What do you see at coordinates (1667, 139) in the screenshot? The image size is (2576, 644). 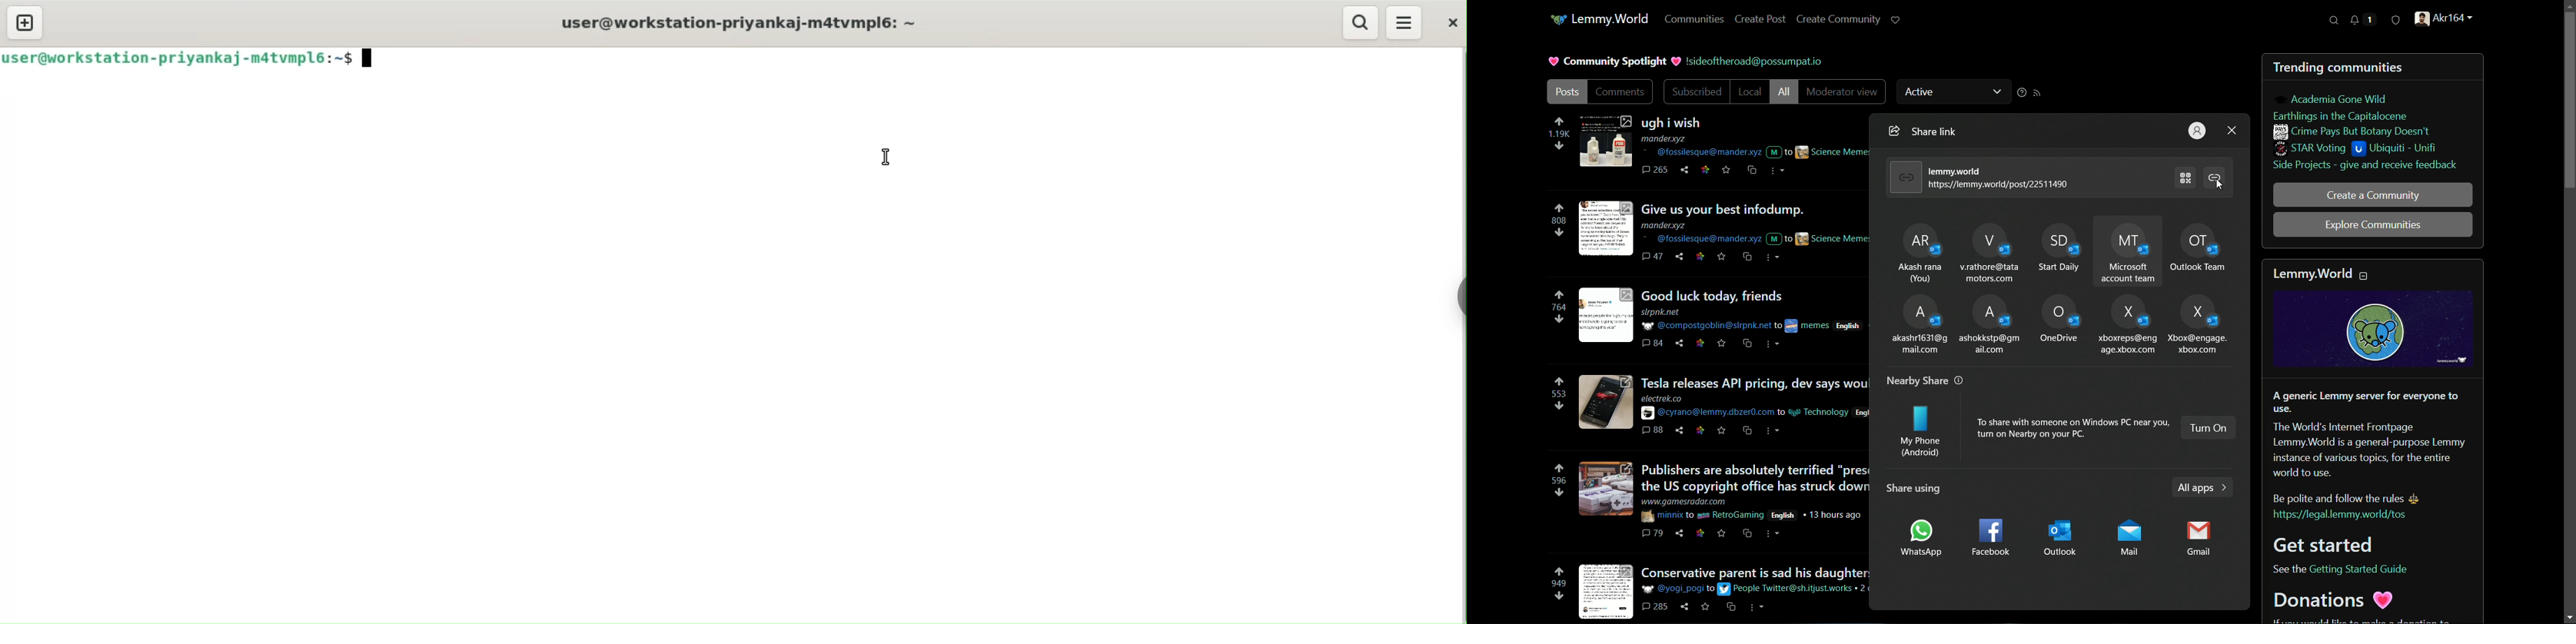 I see `mander.xyz` at bounding box center [1667, 139].